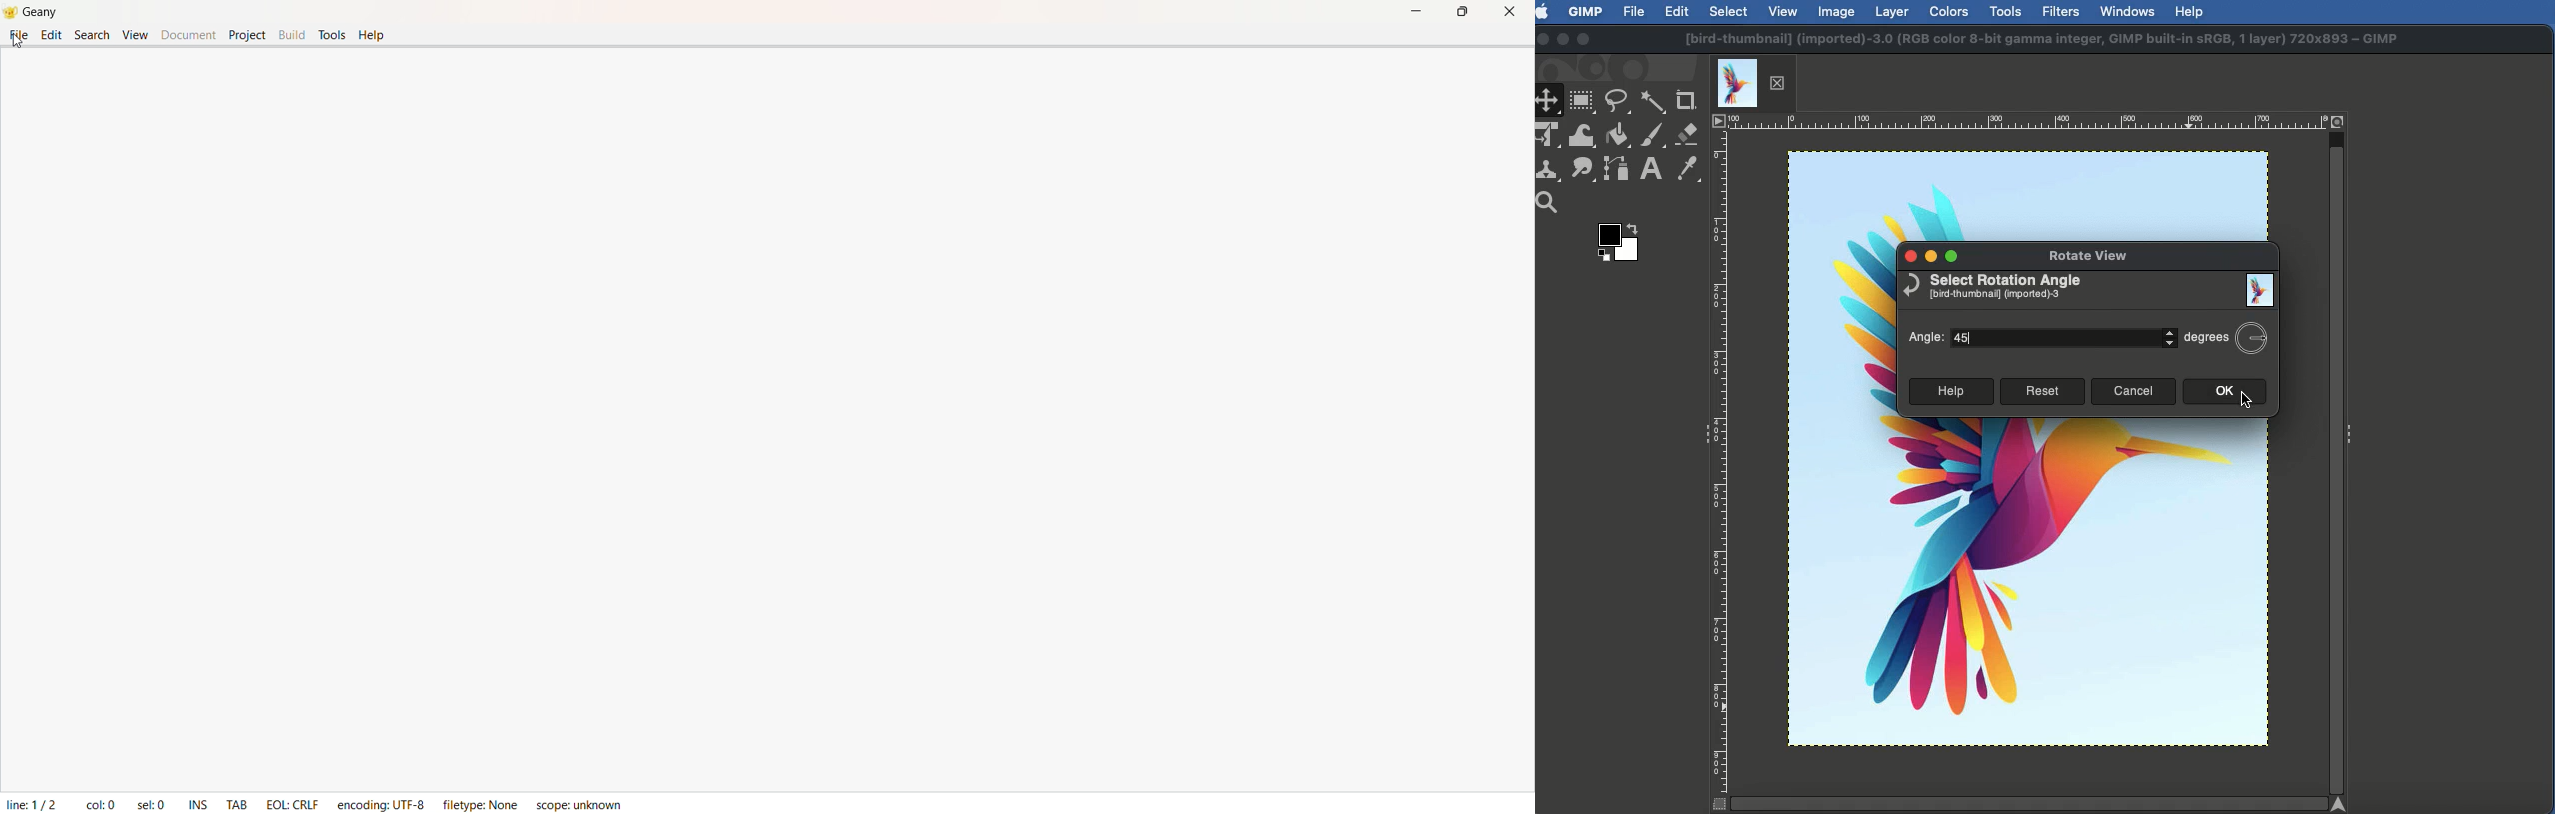 The height and width of the screenshot is (840, 2576). Describe the element at coordinates (2027, 121) in the screenshot. I see `horizontal Ruler` at that location.